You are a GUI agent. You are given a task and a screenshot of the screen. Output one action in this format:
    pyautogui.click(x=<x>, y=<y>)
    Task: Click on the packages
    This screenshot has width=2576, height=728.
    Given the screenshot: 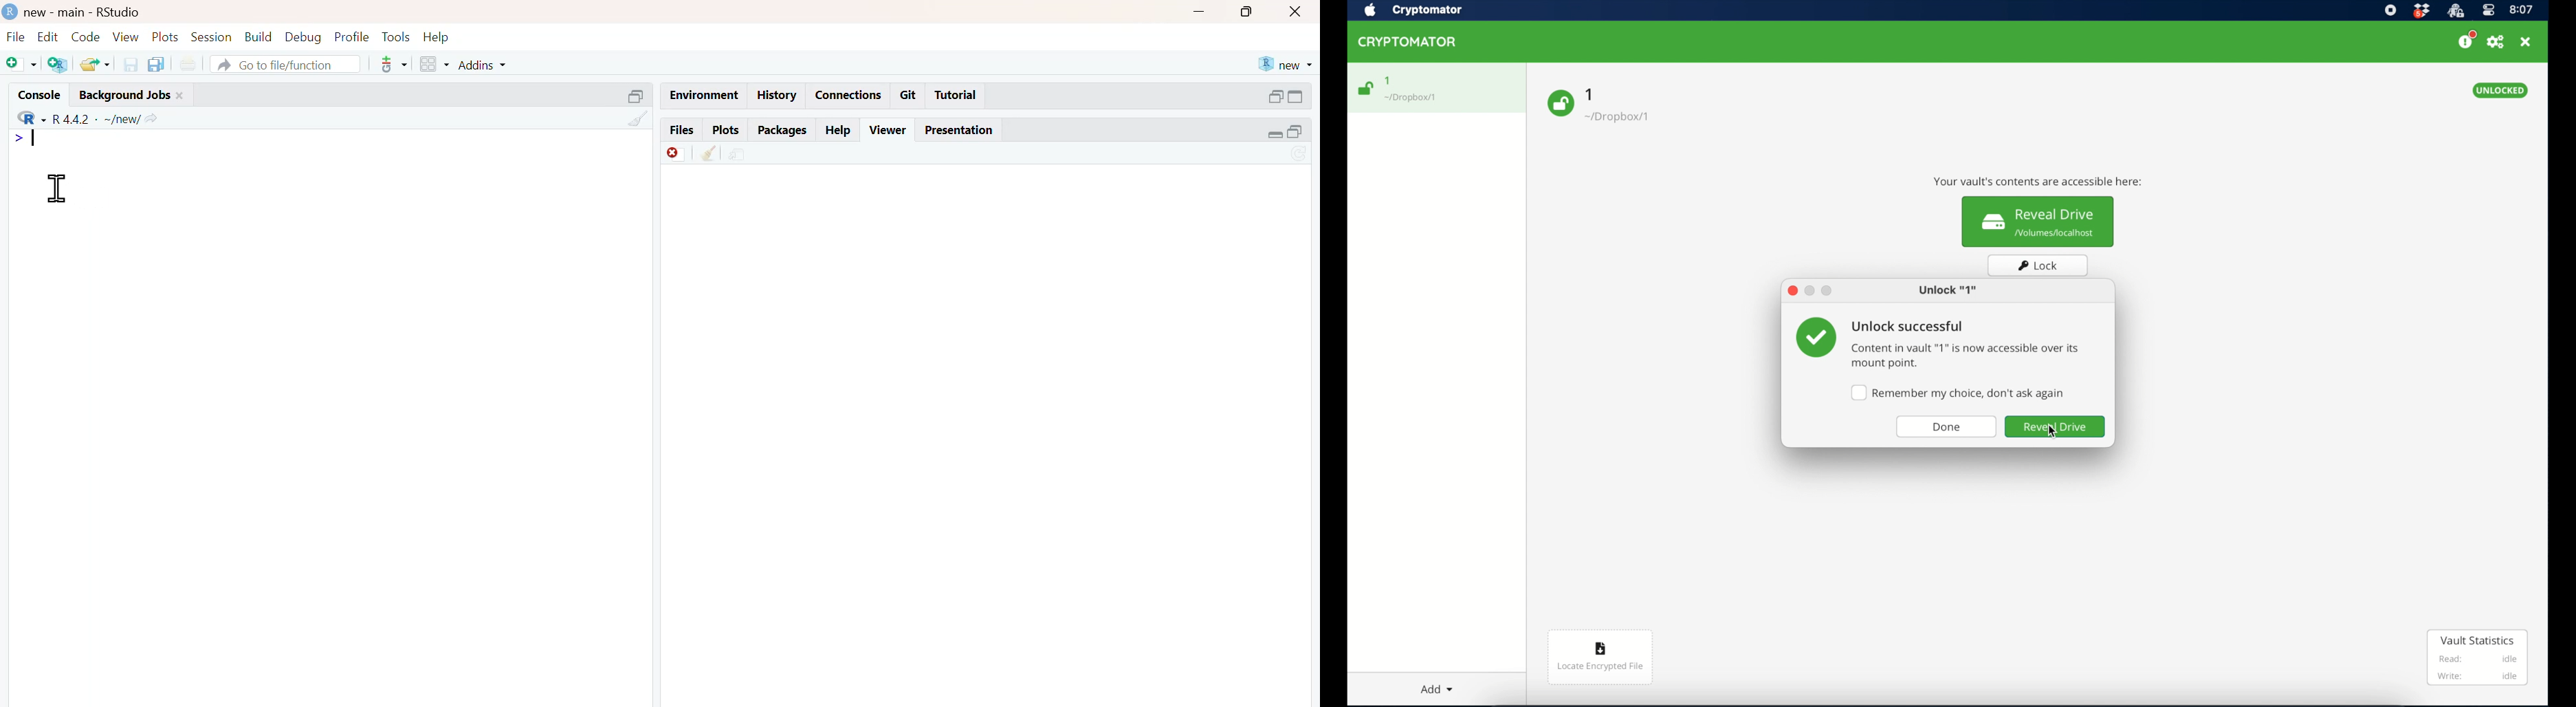 What is the action you would take?
    pyautogui.click(x=784, y=131)
    